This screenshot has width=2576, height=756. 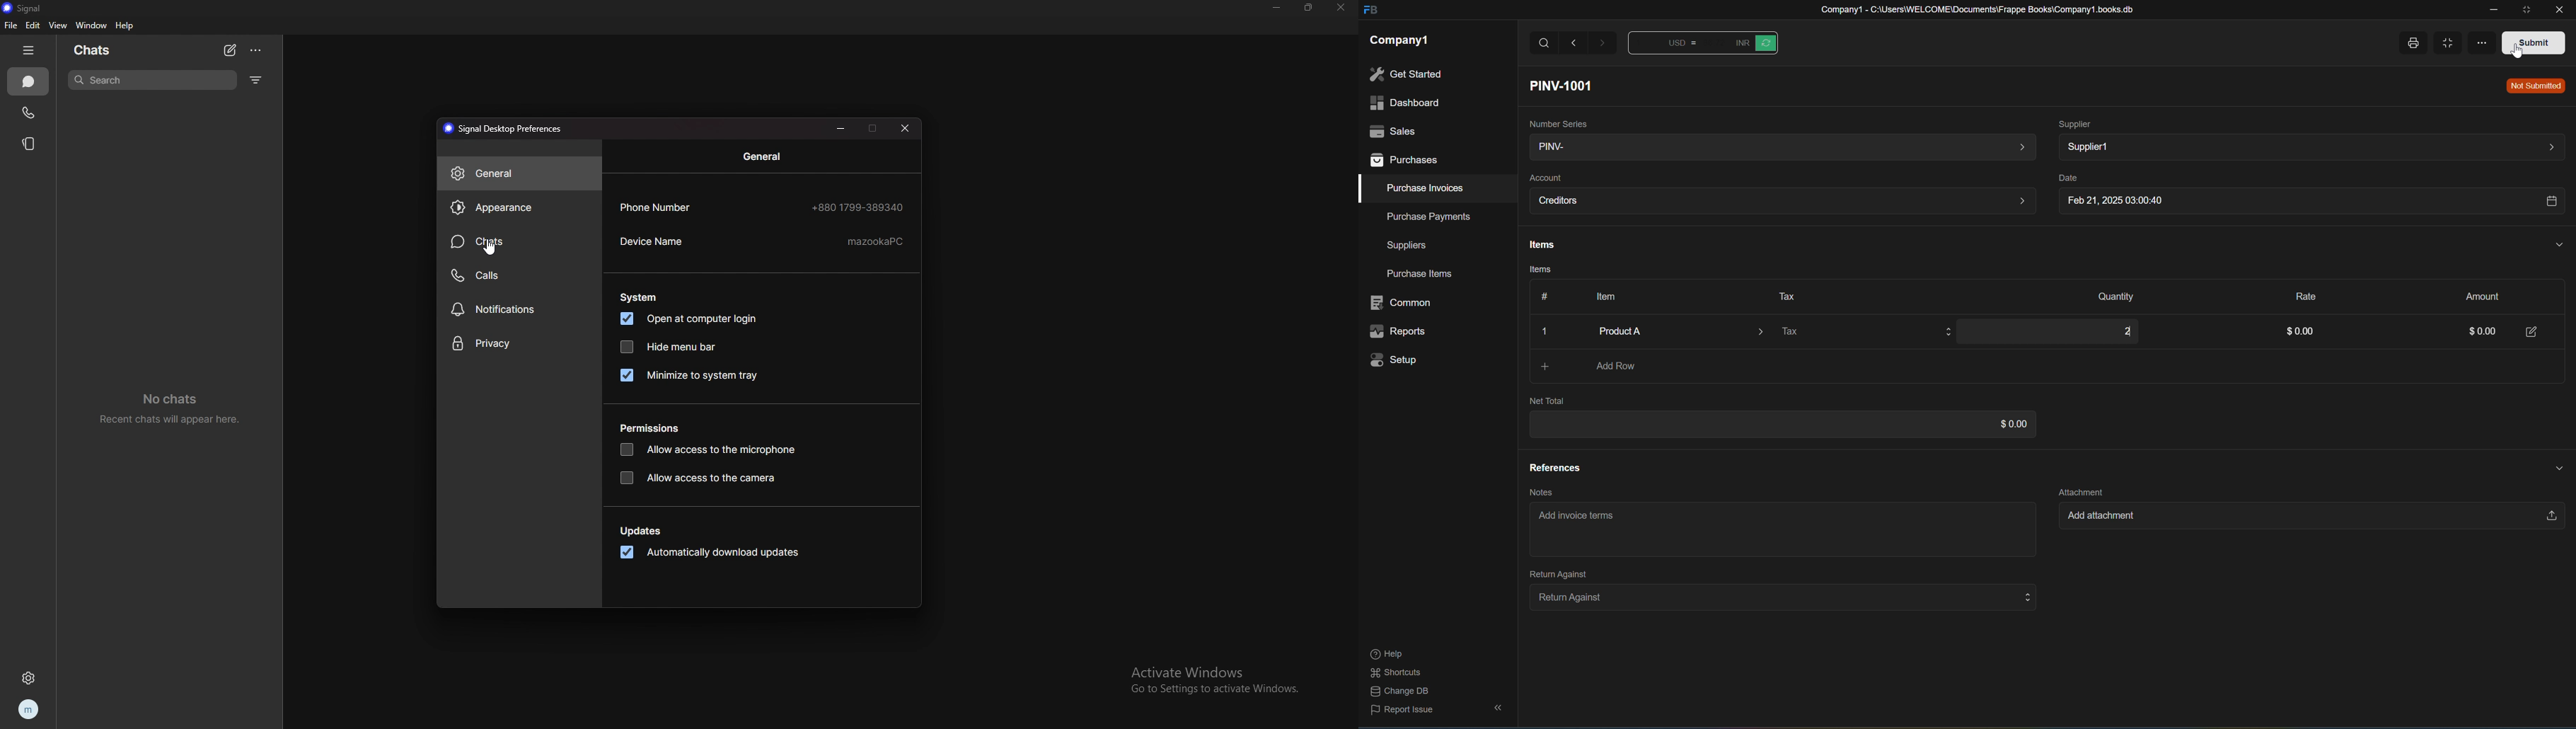 What do you see at coordinates (1538, 366) in the screenshot?
I see `Add` at bounding box center [1538, 366].